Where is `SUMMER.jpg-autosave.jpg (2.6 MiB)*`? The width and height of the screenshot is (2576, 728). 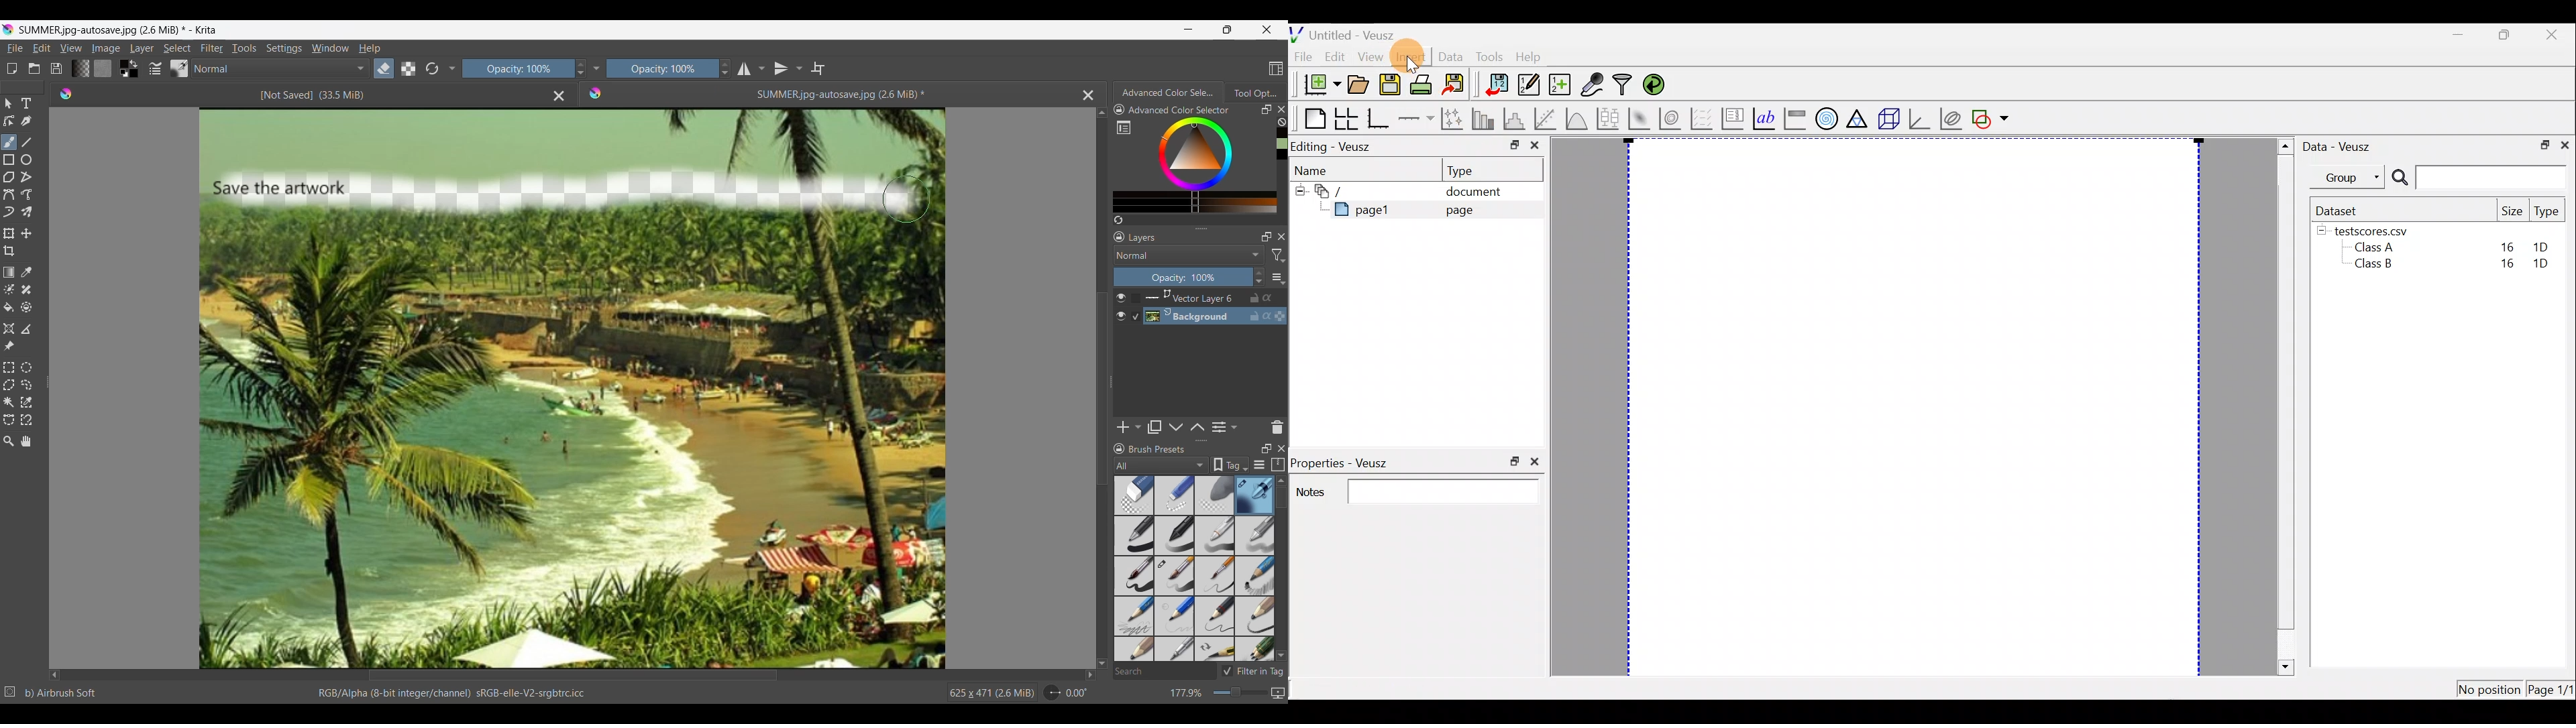 SUMMER.jpg-autosave.jpg (2.6 MiB)* is located at coordinates (839, 95).